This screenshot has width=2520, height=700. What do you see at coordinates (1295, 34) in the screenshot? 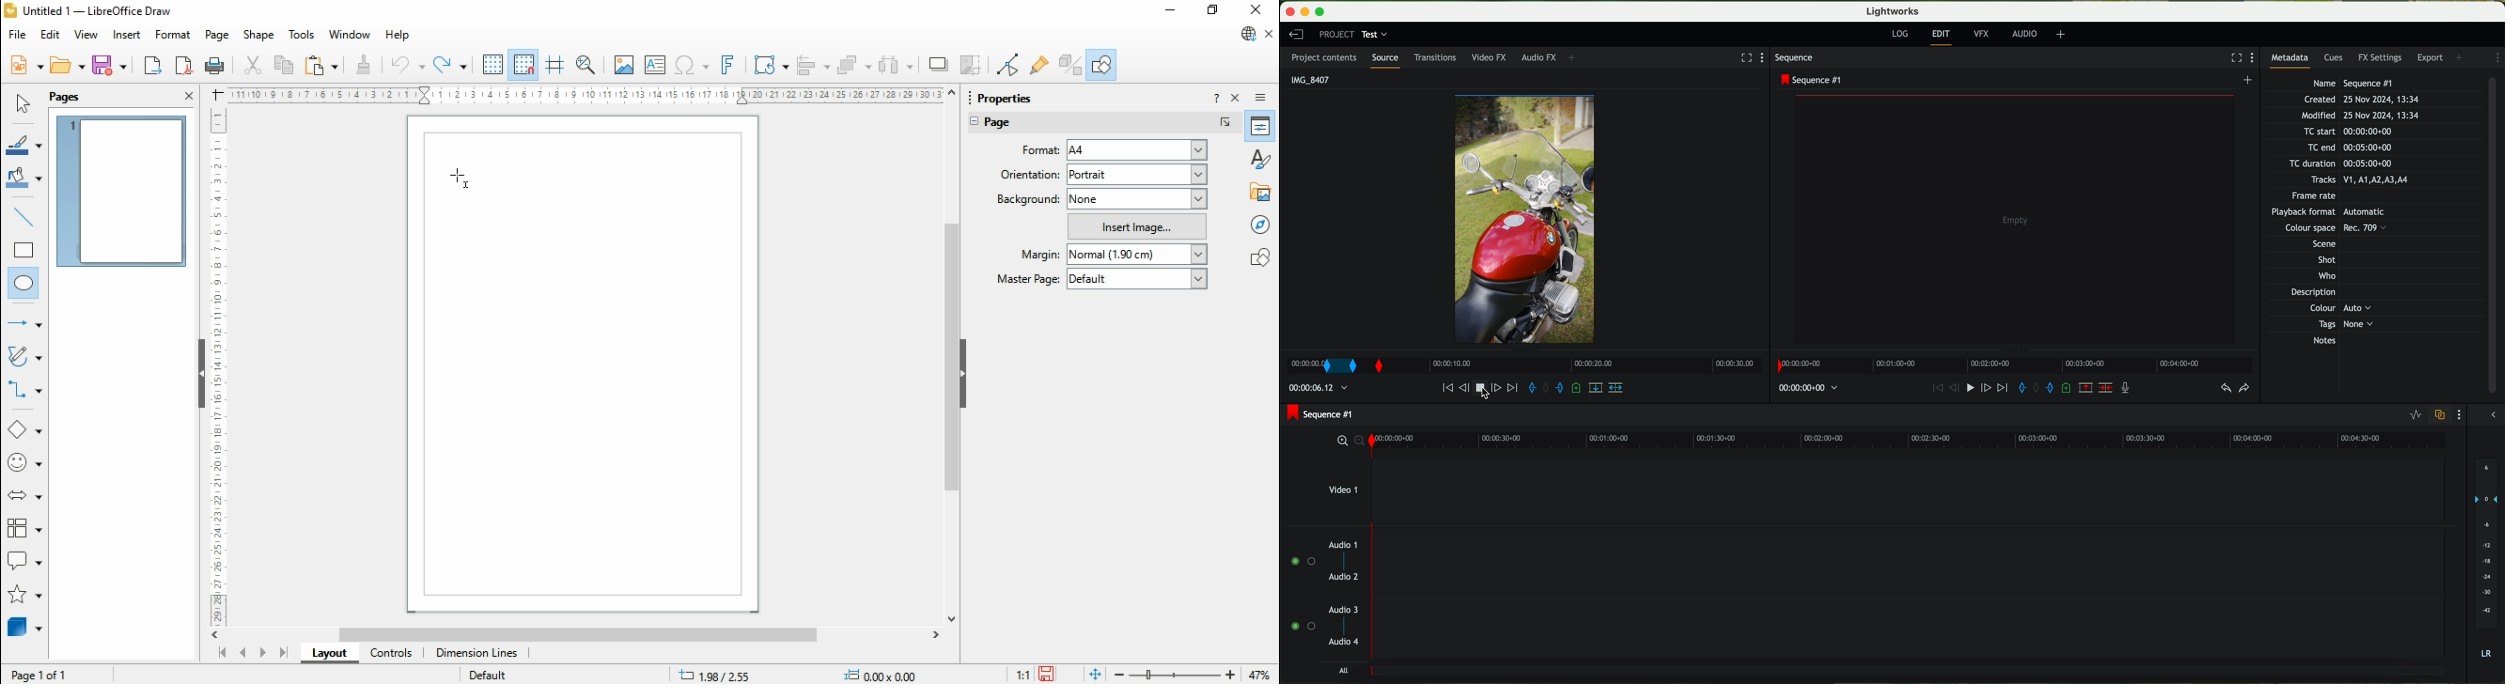
I see `leave` at bounding box center [1295, 34].